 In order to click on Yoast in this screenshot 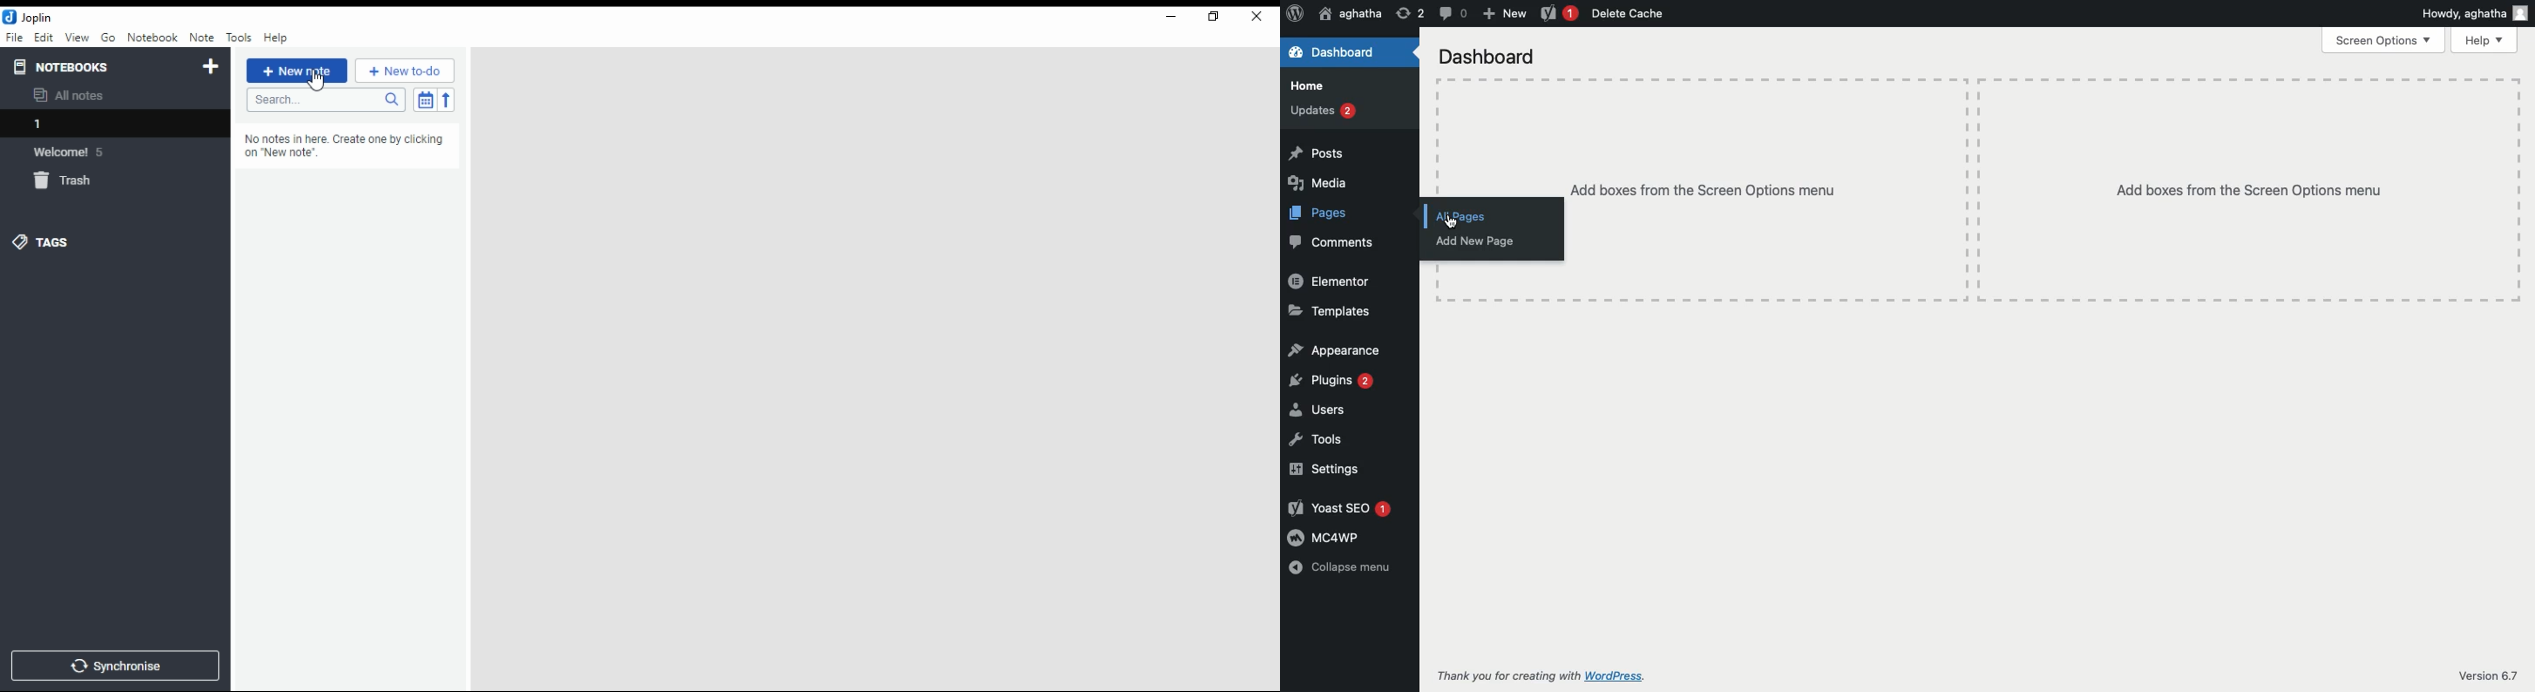, I will do `click(1338, 508)`.